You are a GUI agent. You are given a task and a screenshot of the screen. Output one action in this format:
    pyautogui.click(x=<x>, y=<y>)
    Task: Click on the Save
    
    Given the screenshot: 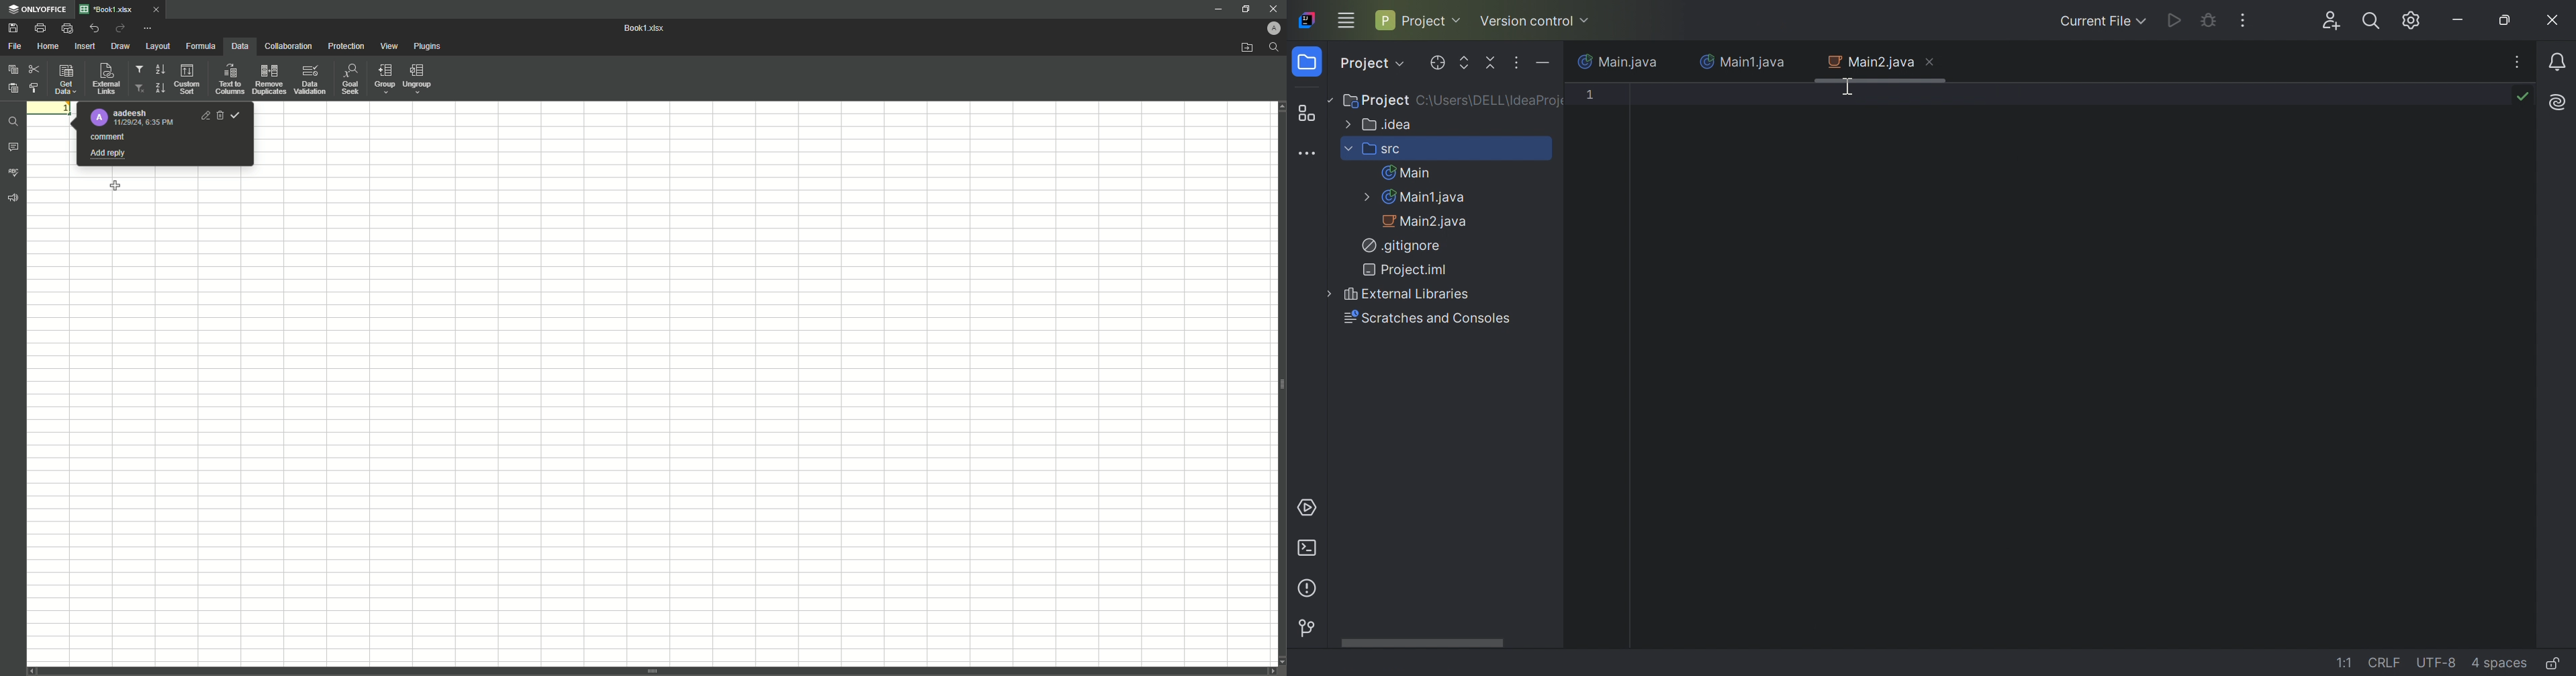 What is the action you would take?
    pyautogui.click(x=13, y=29)
    